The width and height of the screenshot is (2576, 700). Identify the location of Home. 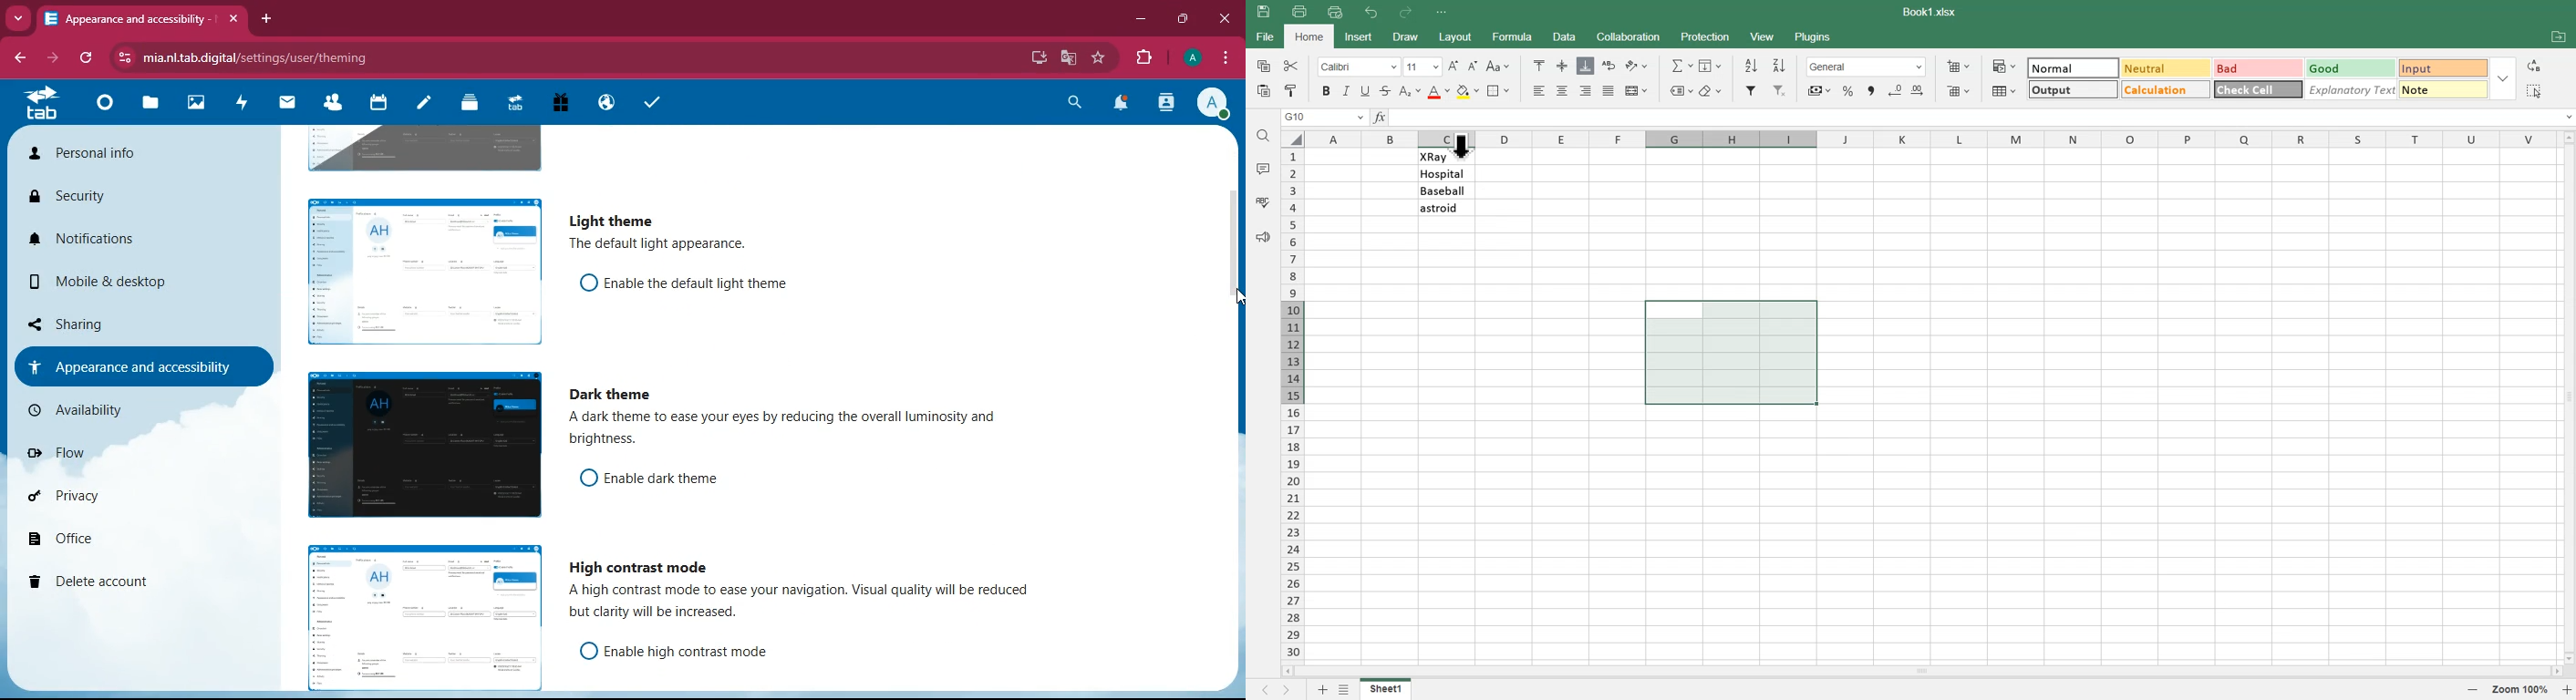
(1310, 36).